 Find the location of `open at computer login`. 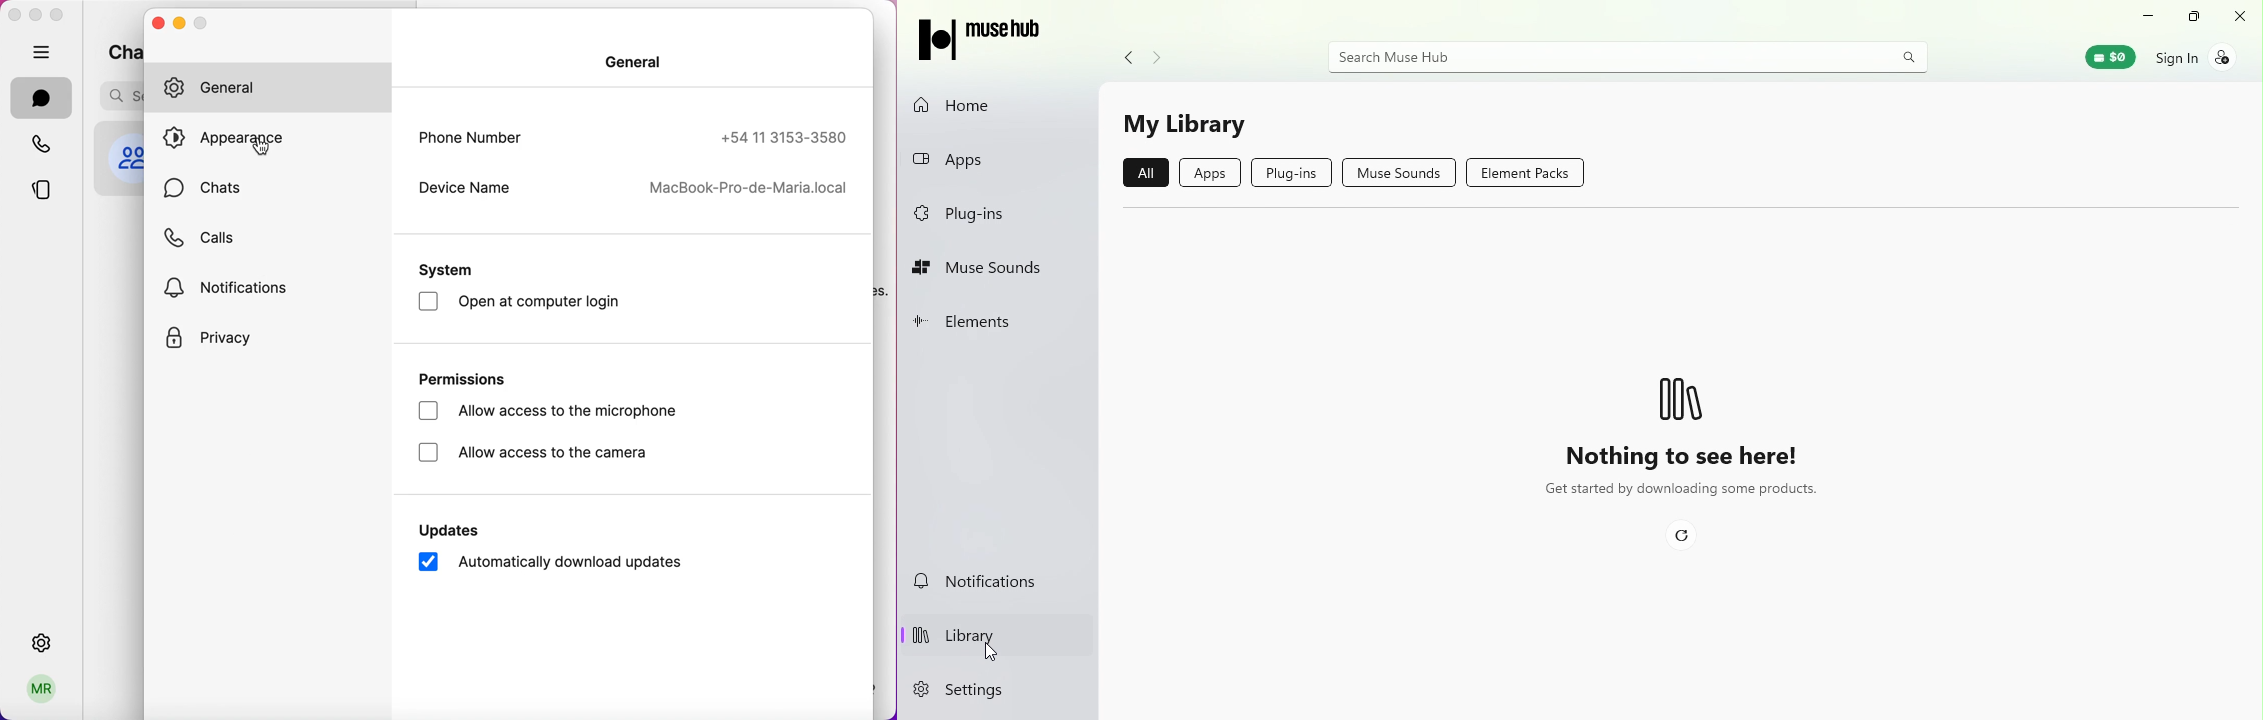

open at computer login is located at coordinates (550, 306).